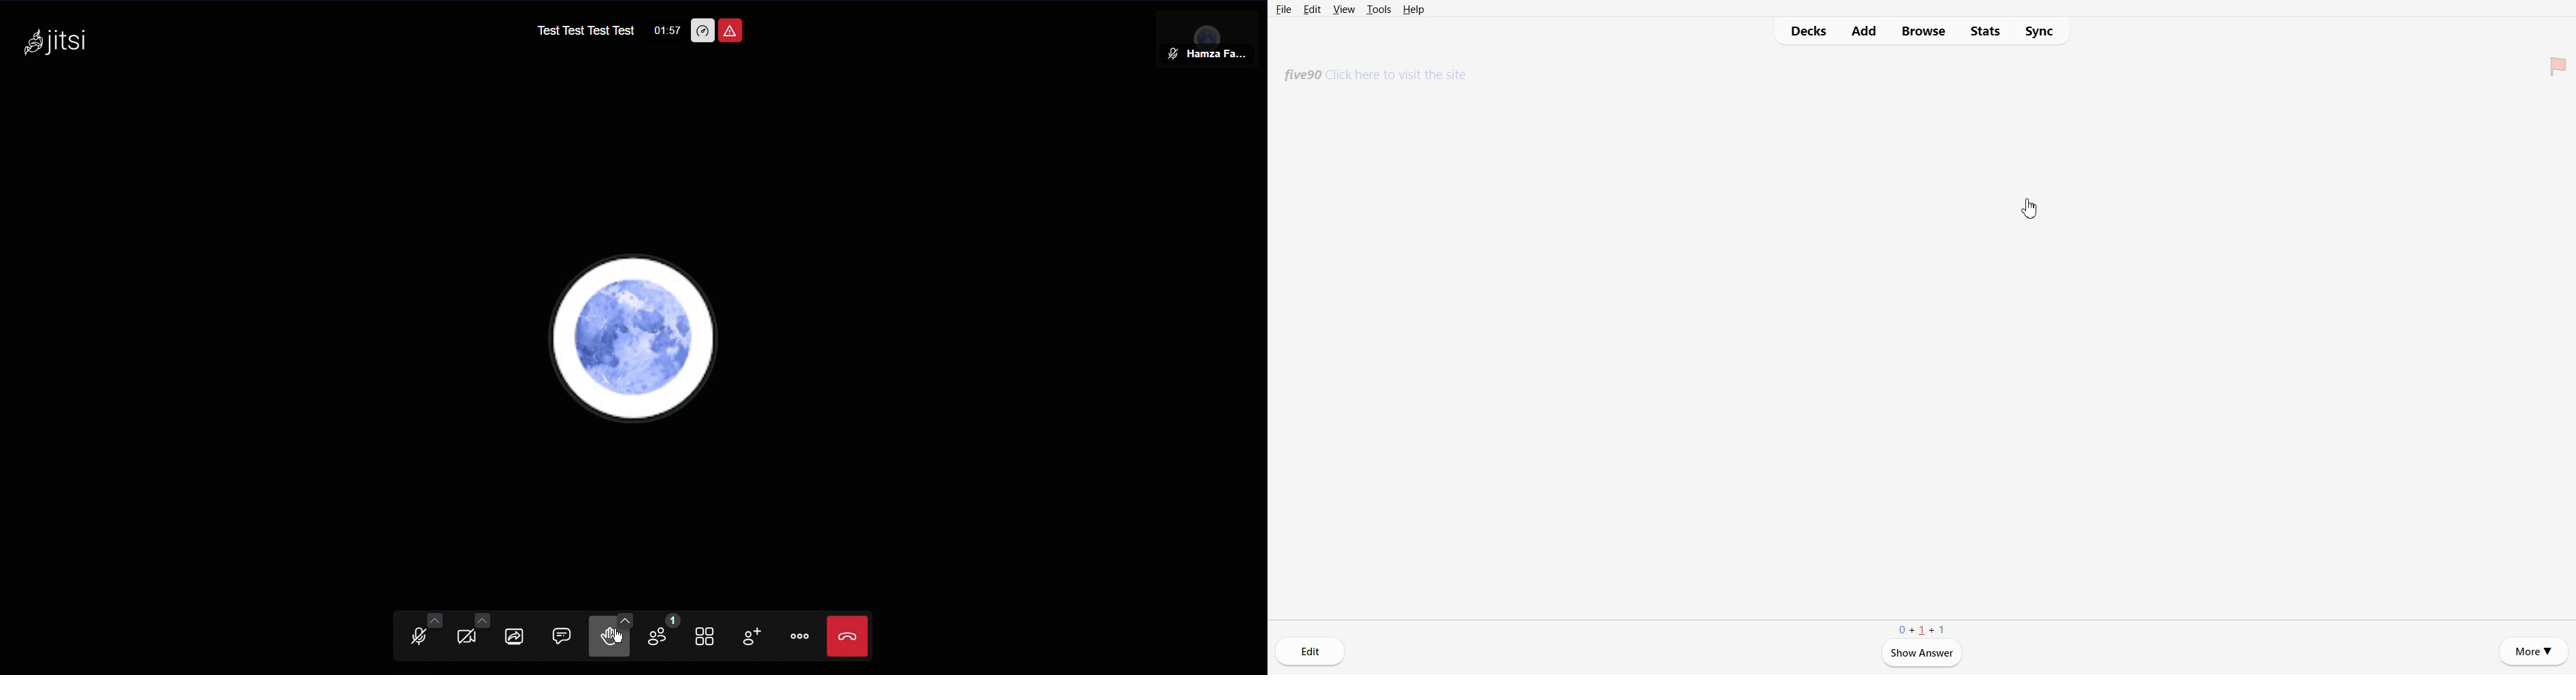 This screenshot has width=2576, height=700. Describe the element at coordinates (1984, 31) in the screenshot. I see `Stats` at that location.